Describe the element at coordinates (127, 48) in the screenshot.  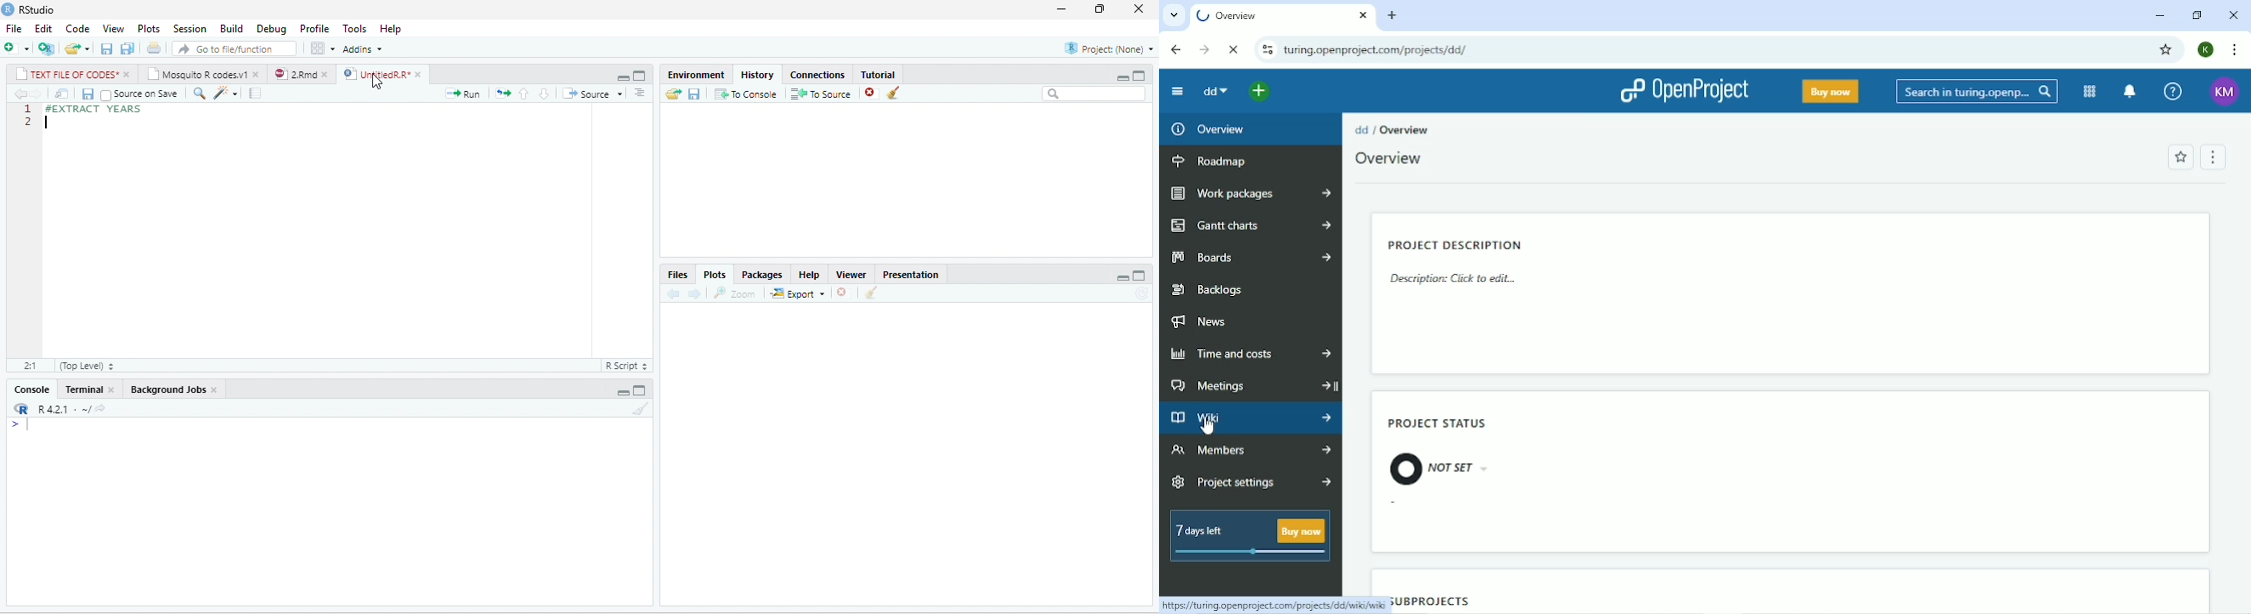
I see `save all` at that location.